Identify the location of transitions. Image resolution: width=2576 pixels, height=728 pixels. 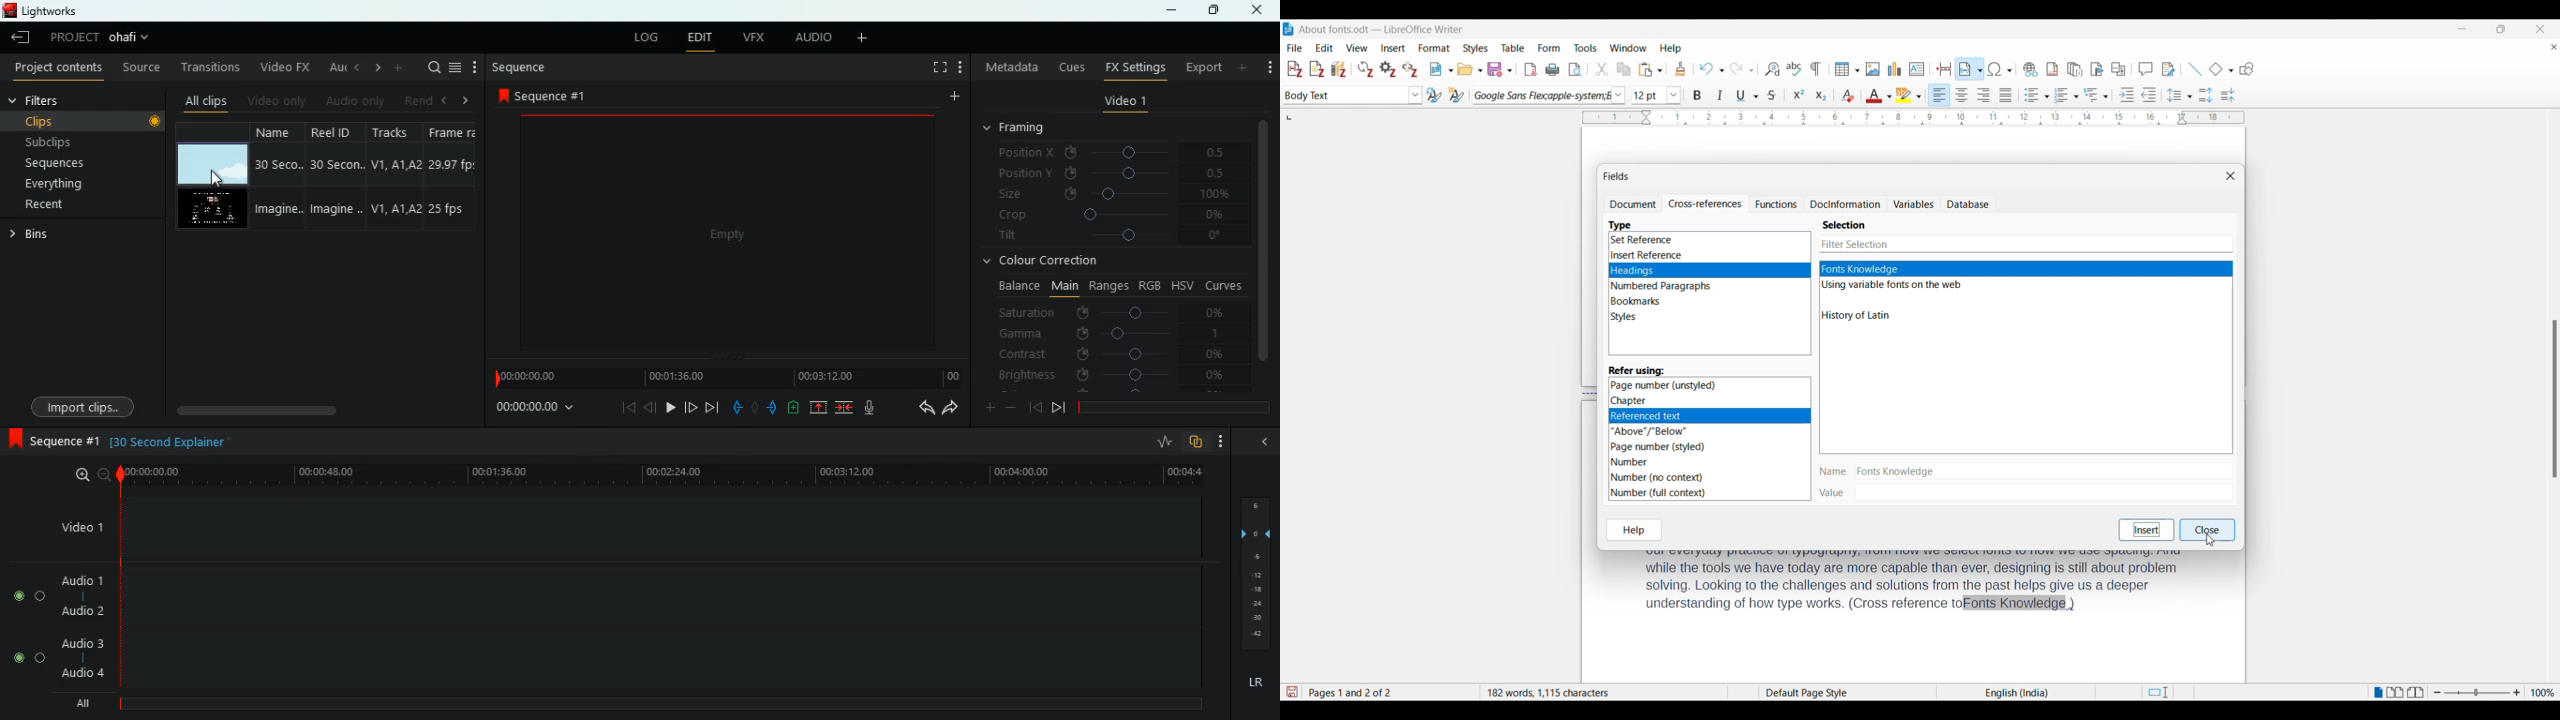
(206, 67).